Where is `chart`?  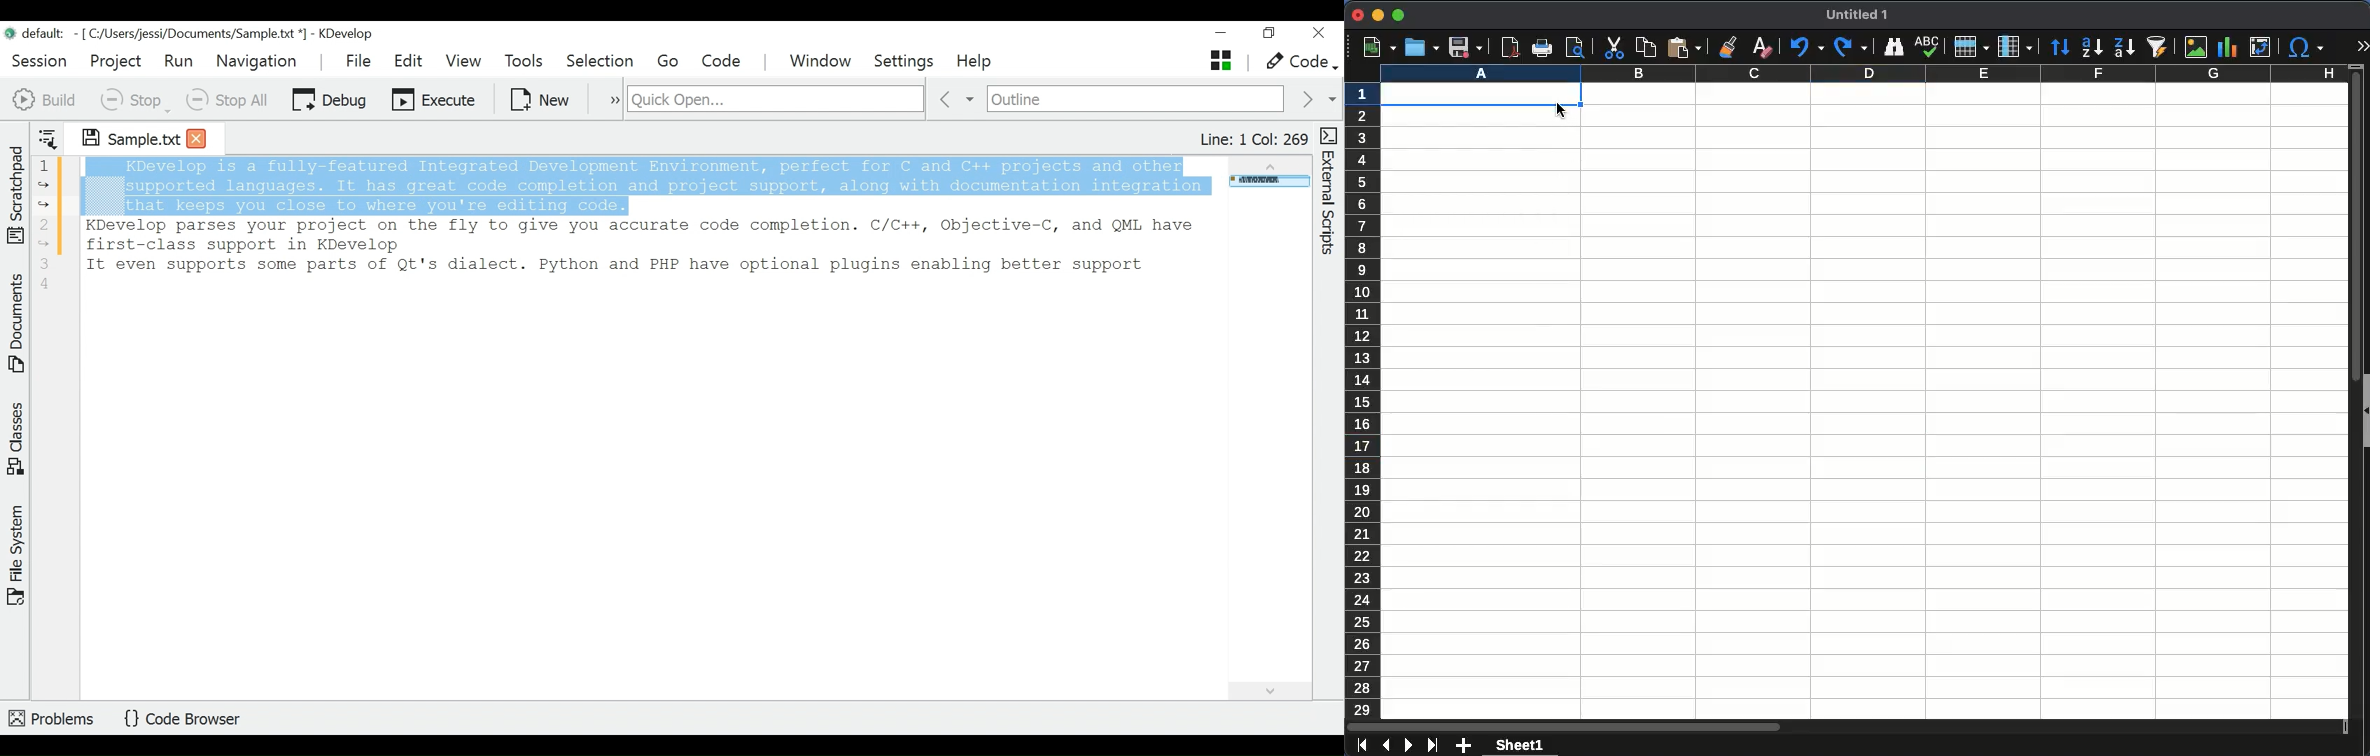 chart is located at coordinates (2227, 47).